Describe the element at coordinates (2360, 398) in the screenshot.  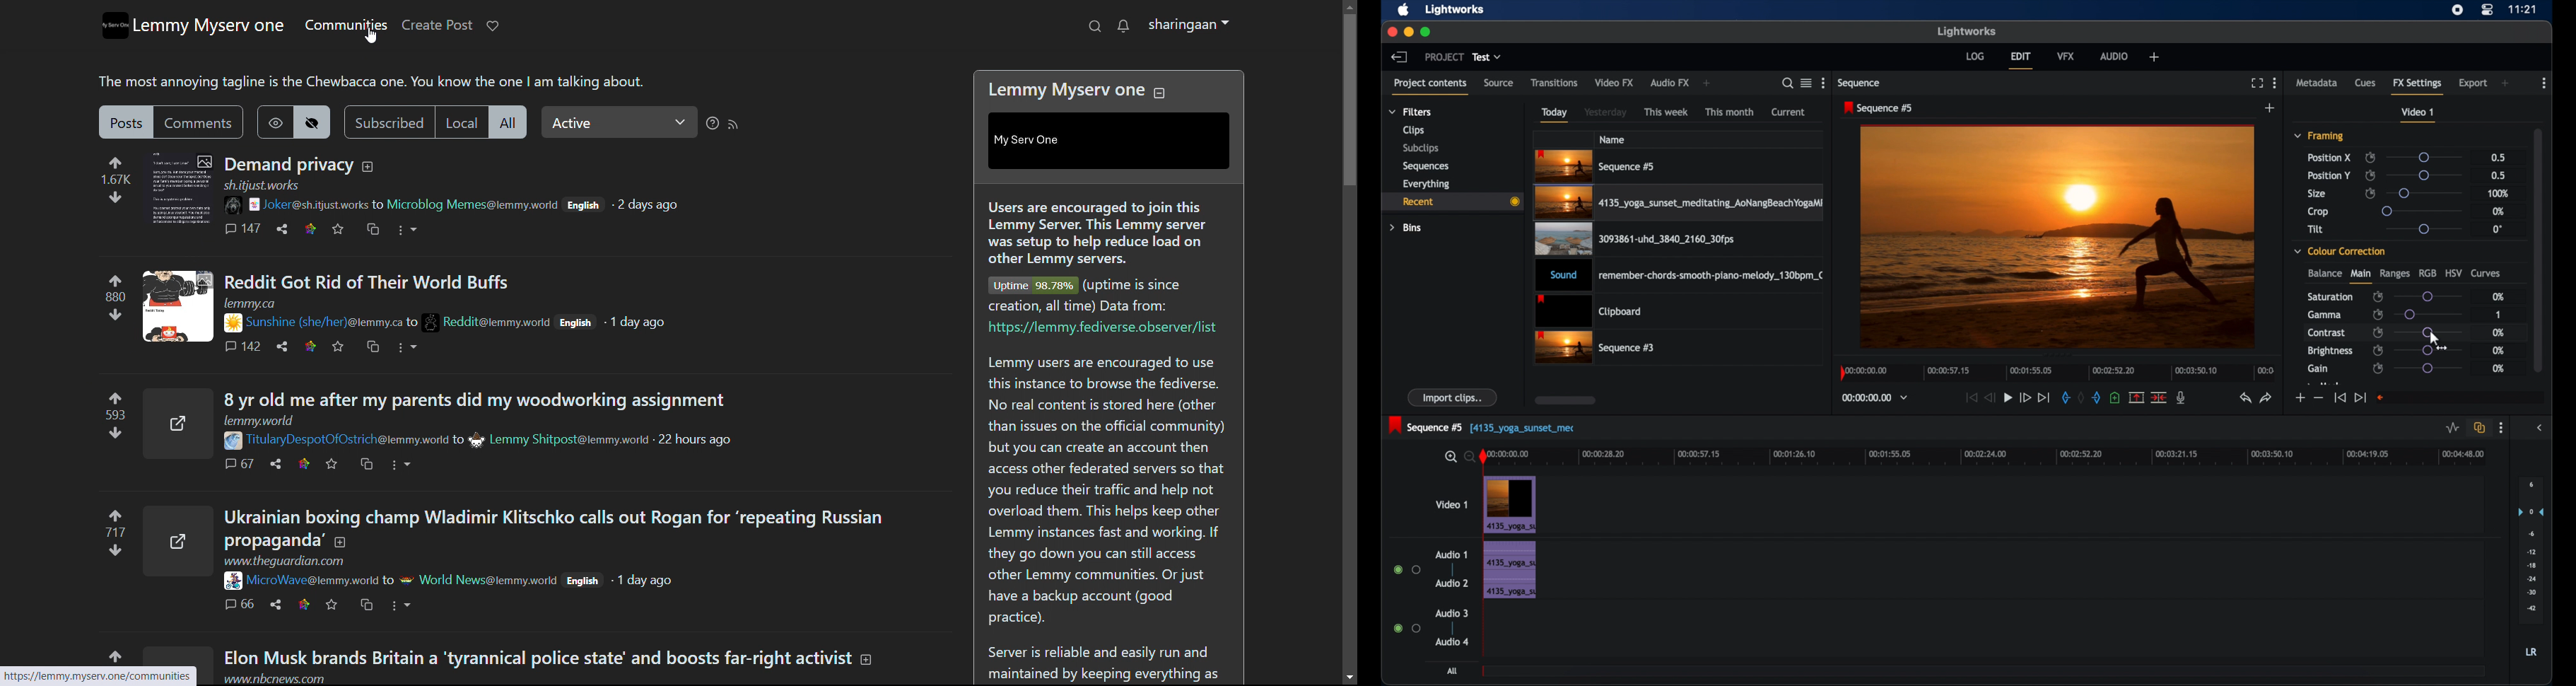
I see `jump to end` at that location.